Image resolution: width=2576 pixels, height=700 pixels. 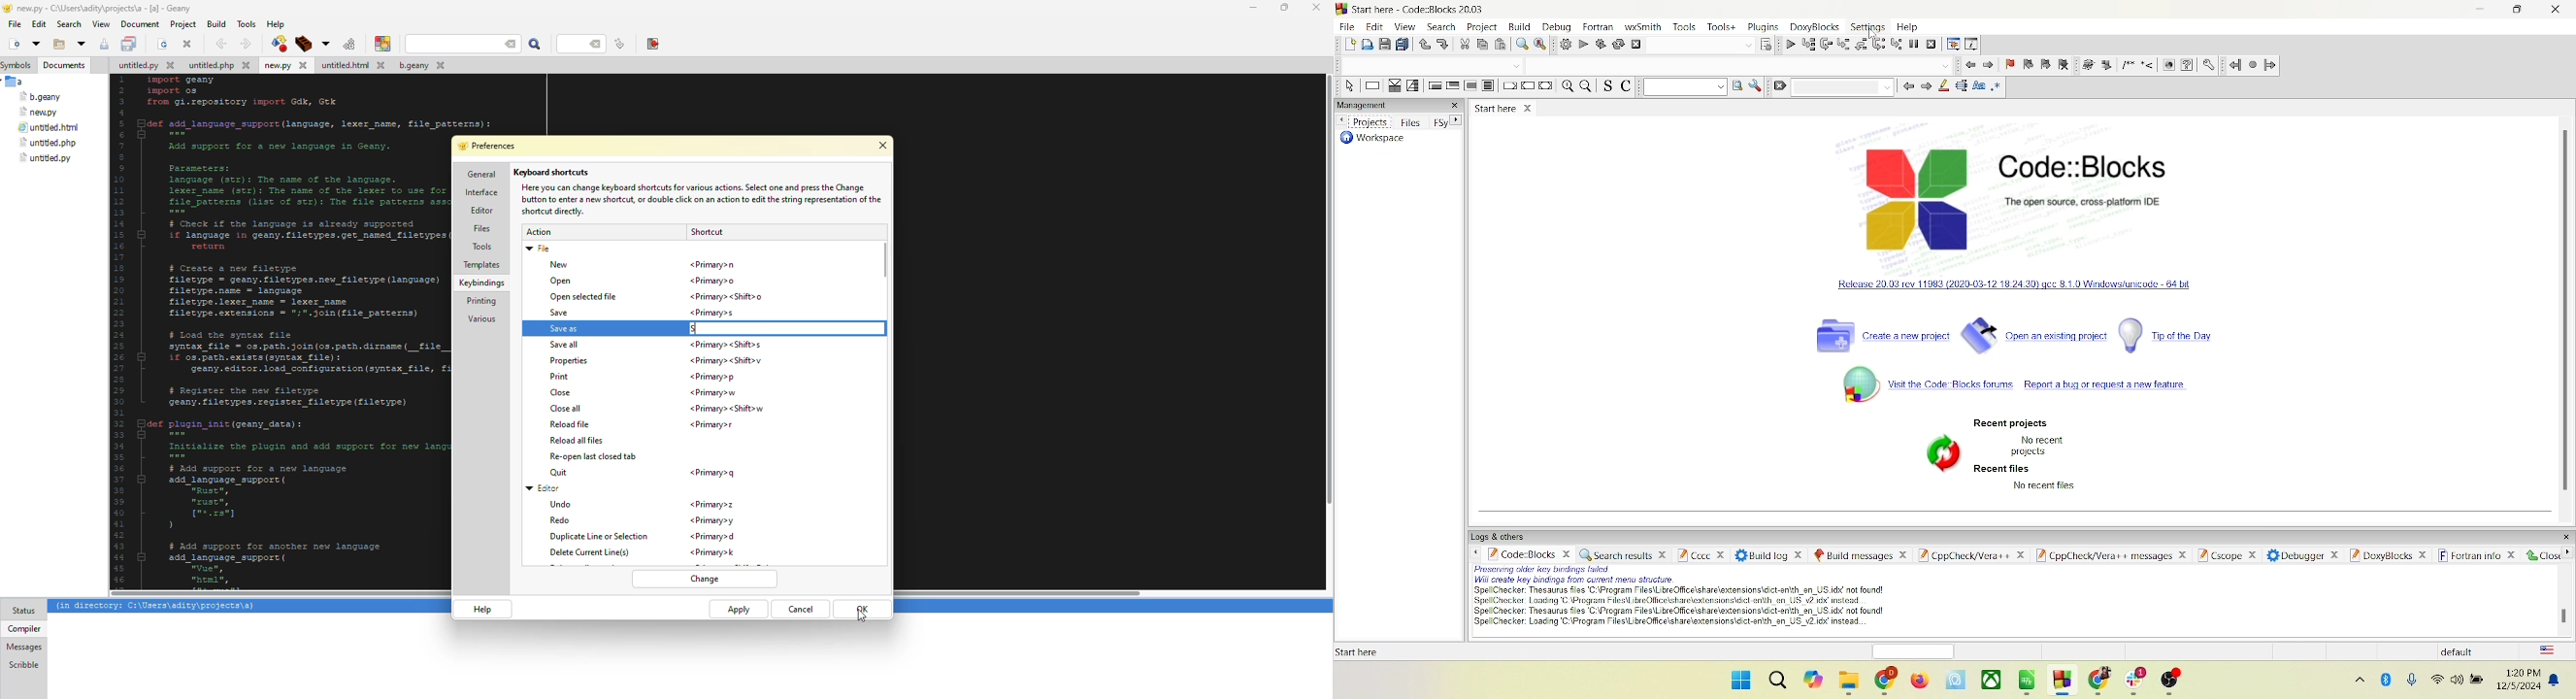 I want to click on step out, so click(x=1862, y=45).